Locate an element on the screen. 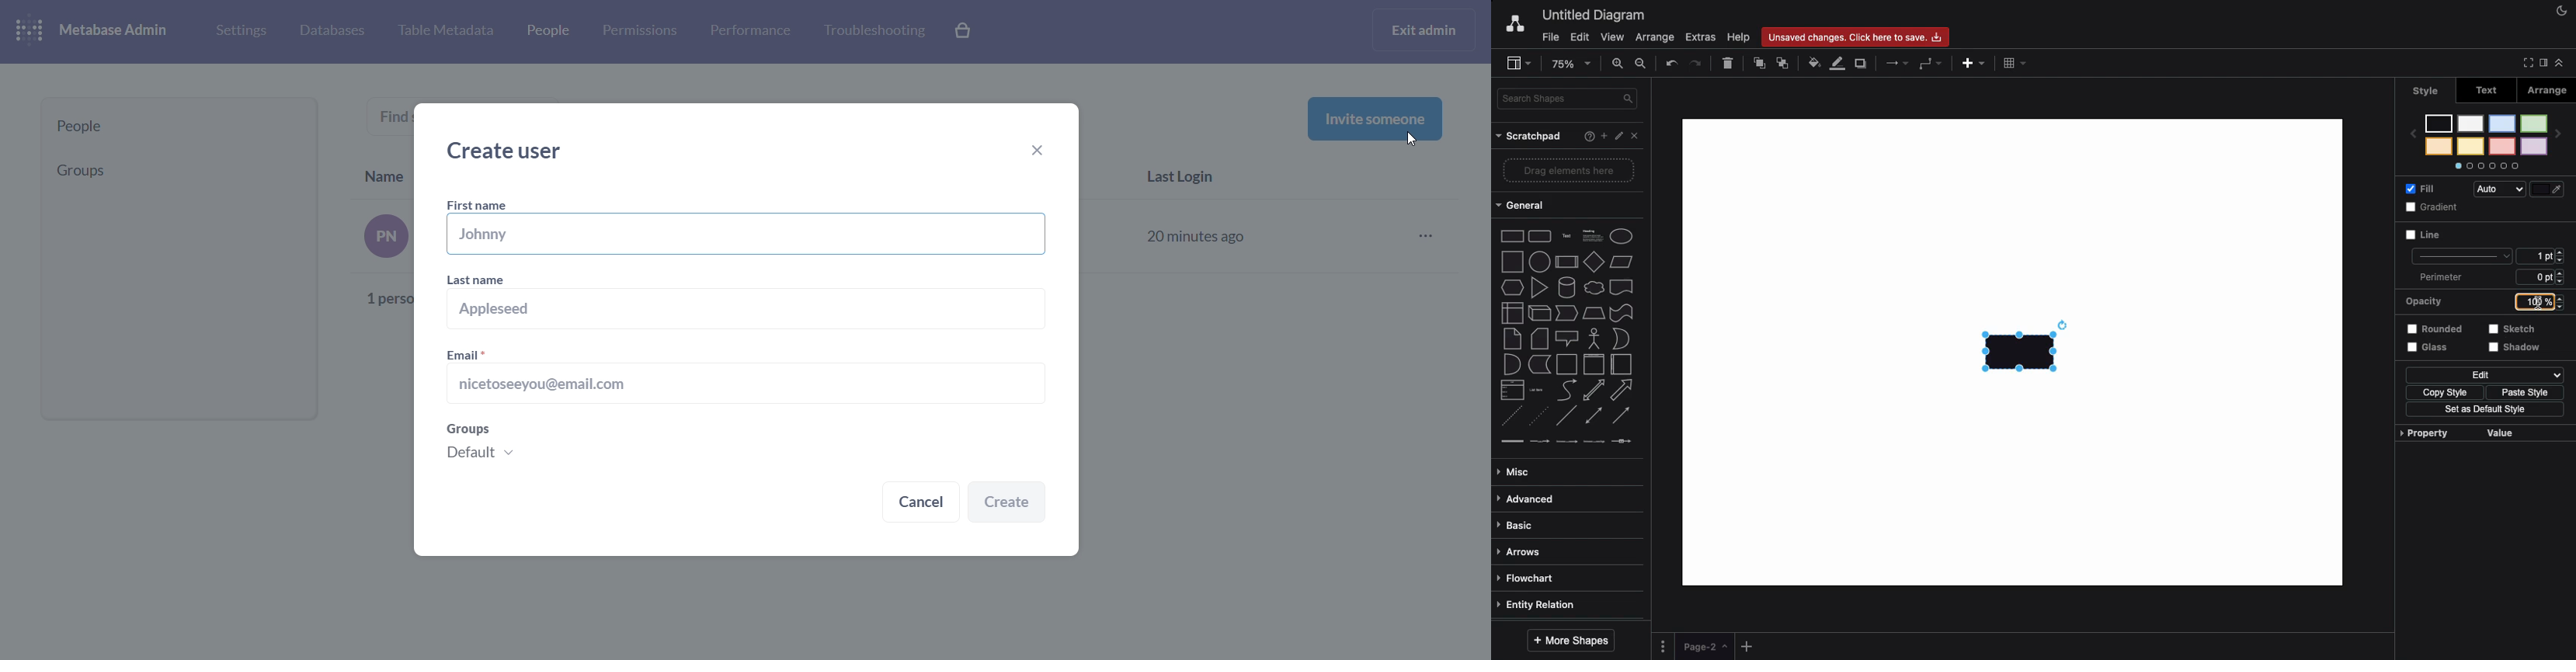 This screenshot has width=2576, height=672. dotted line is located at coordinates (1539, 417).